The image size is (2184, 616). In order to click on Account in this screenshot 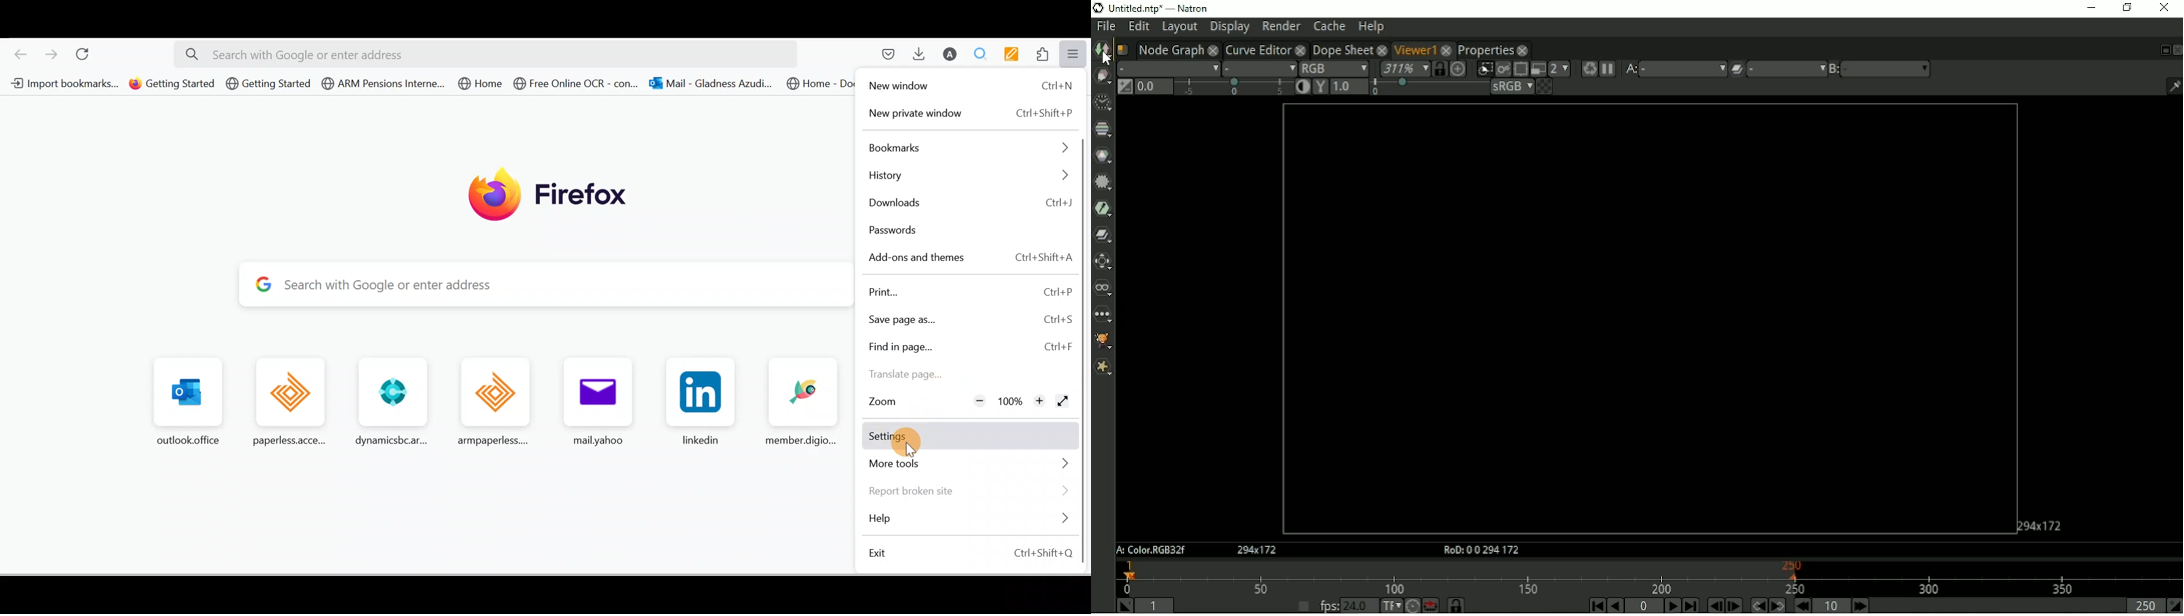, I will do `click(948, 54)`.